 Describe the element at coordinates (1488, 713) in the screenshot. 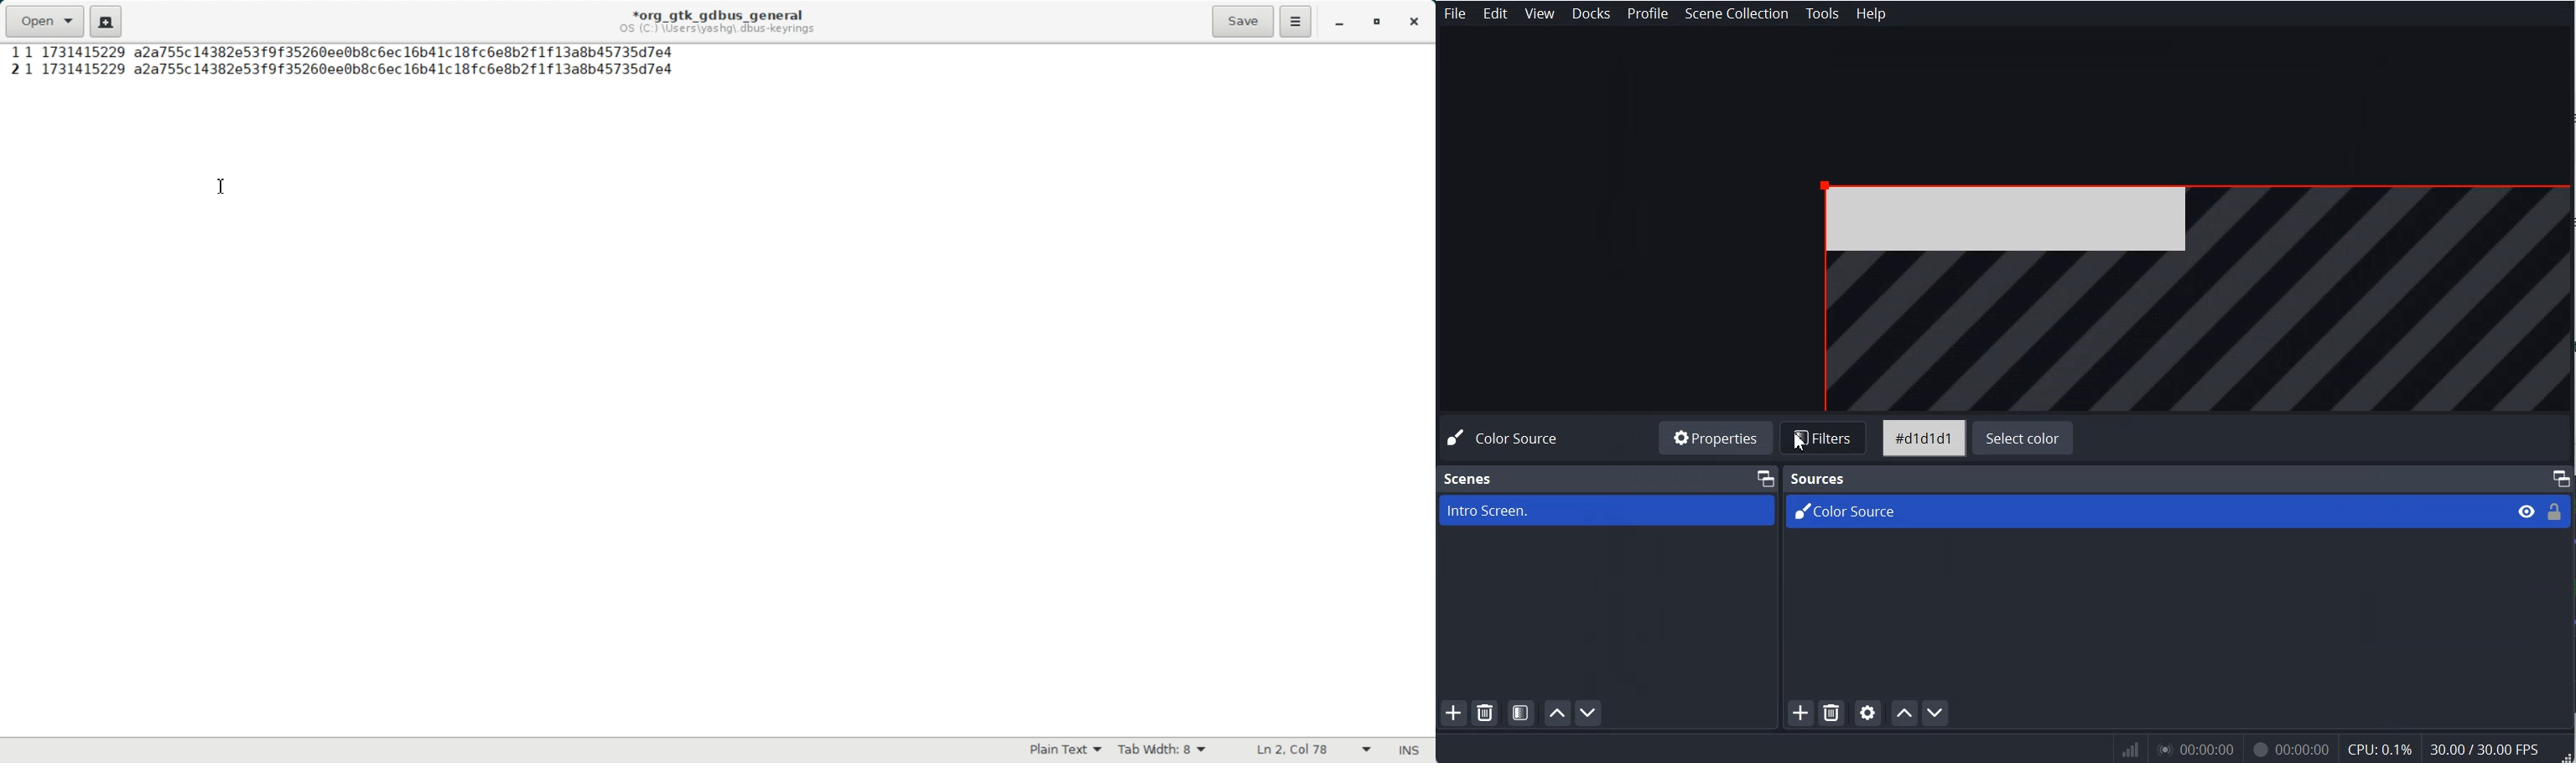

I see `Remove Selected Scene` at that location.